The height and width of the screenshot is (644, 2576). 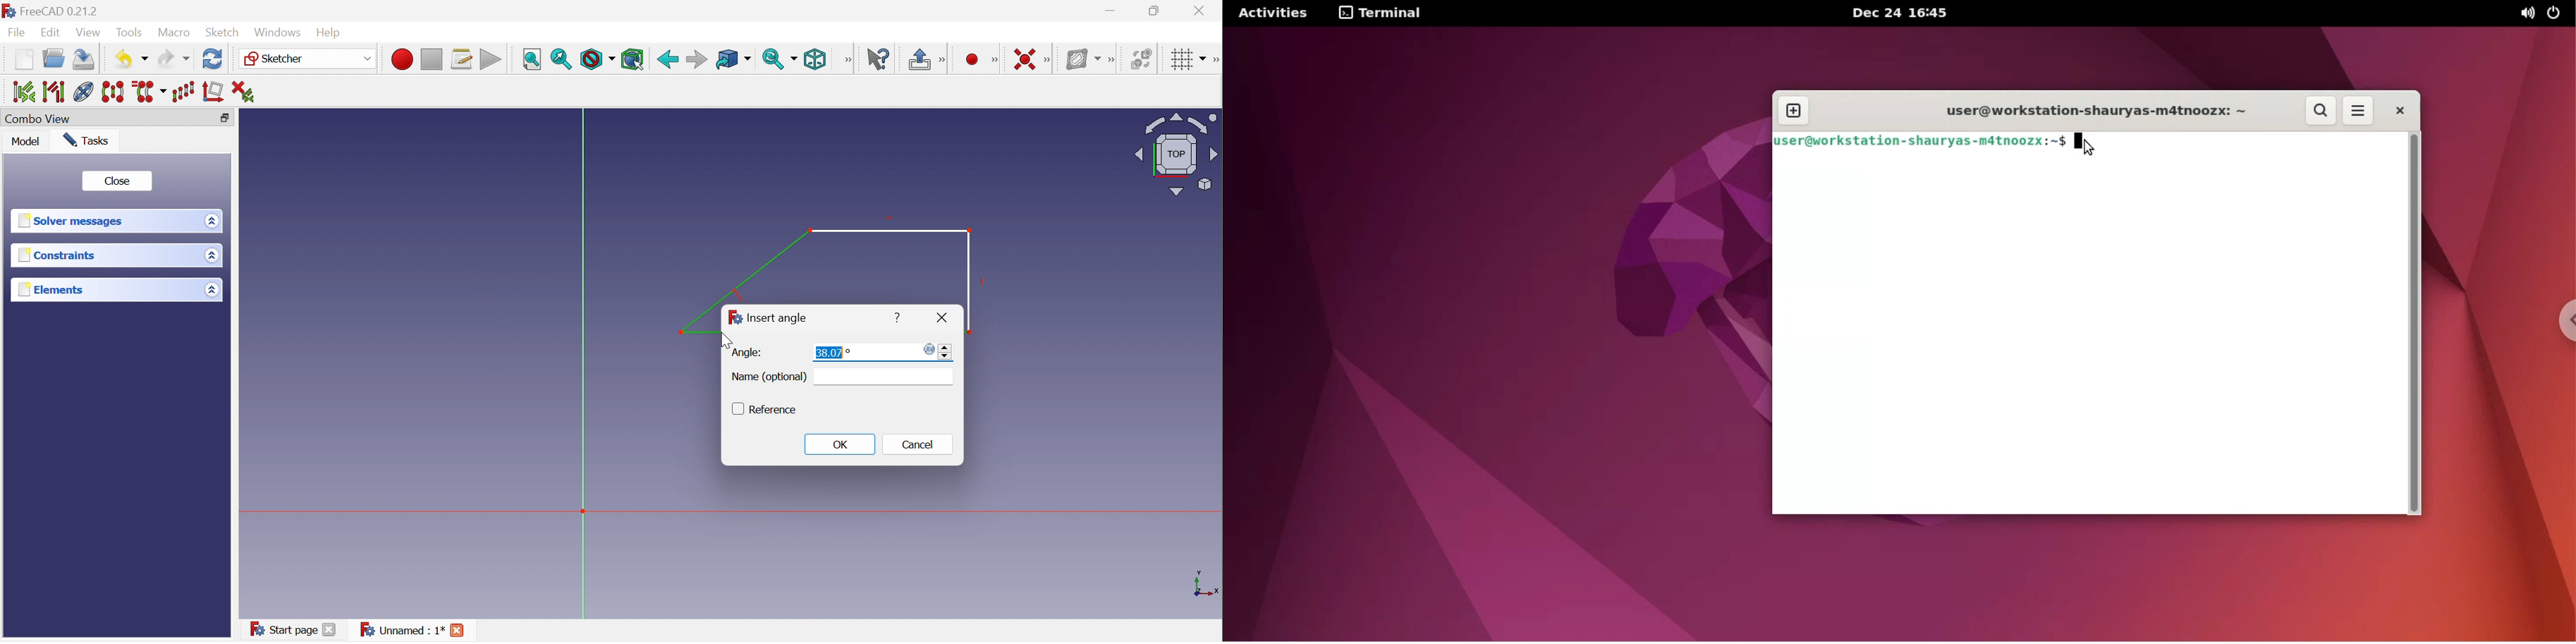 I want to click on Remove axes alignment, so click(x=213, y=94).